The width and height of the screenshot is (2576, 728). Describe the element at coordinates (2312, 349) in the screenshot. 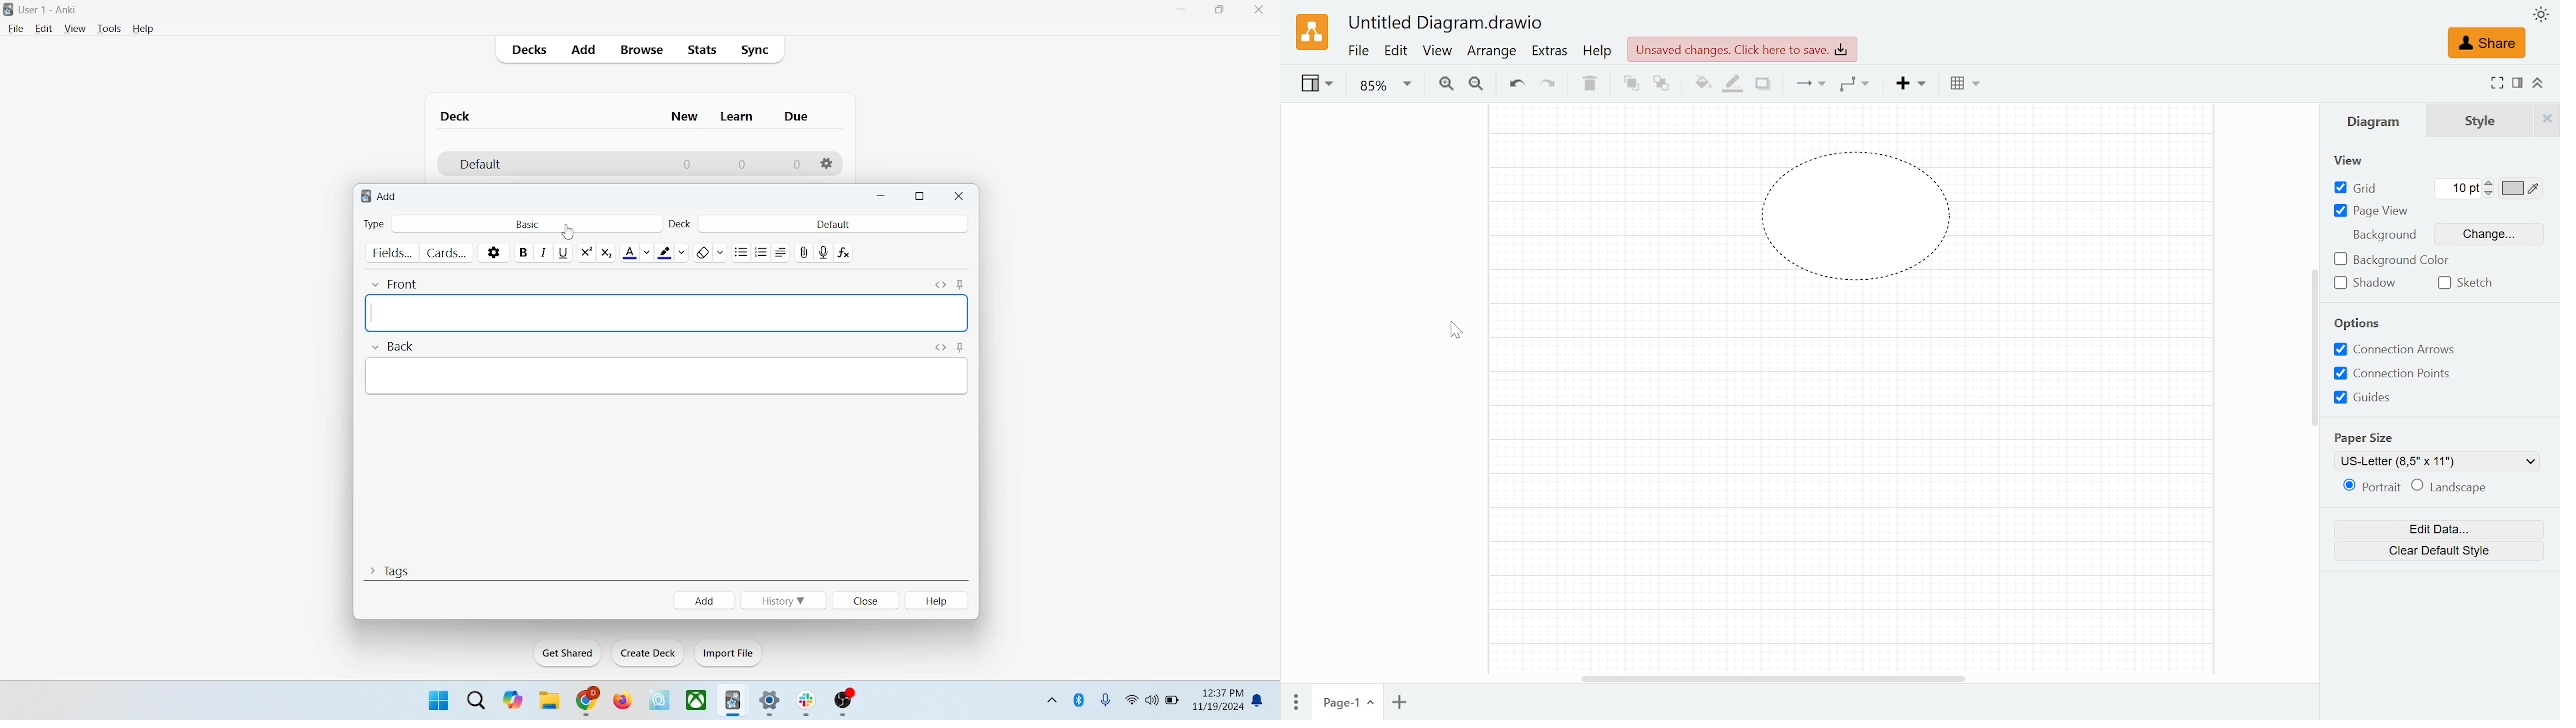

I see `scroll bar` at that location.